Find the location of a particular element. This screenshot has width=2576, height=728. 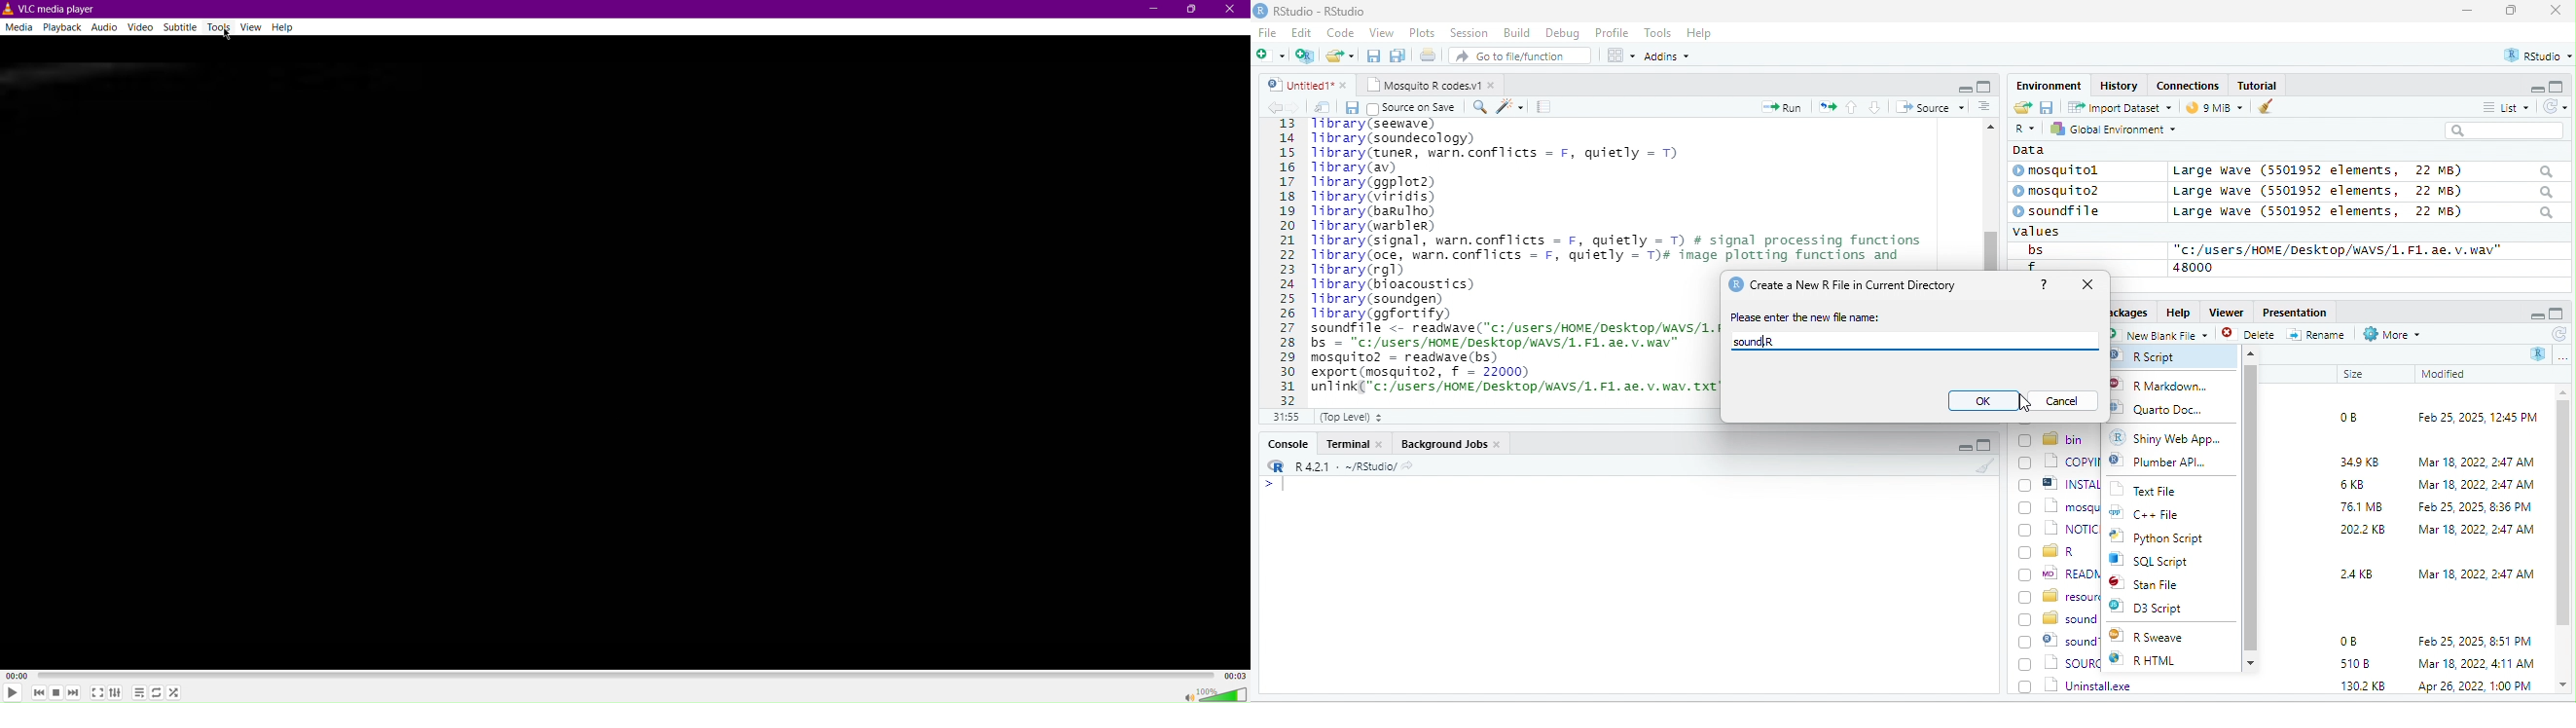

line number is located at coordinates (1289, 261).